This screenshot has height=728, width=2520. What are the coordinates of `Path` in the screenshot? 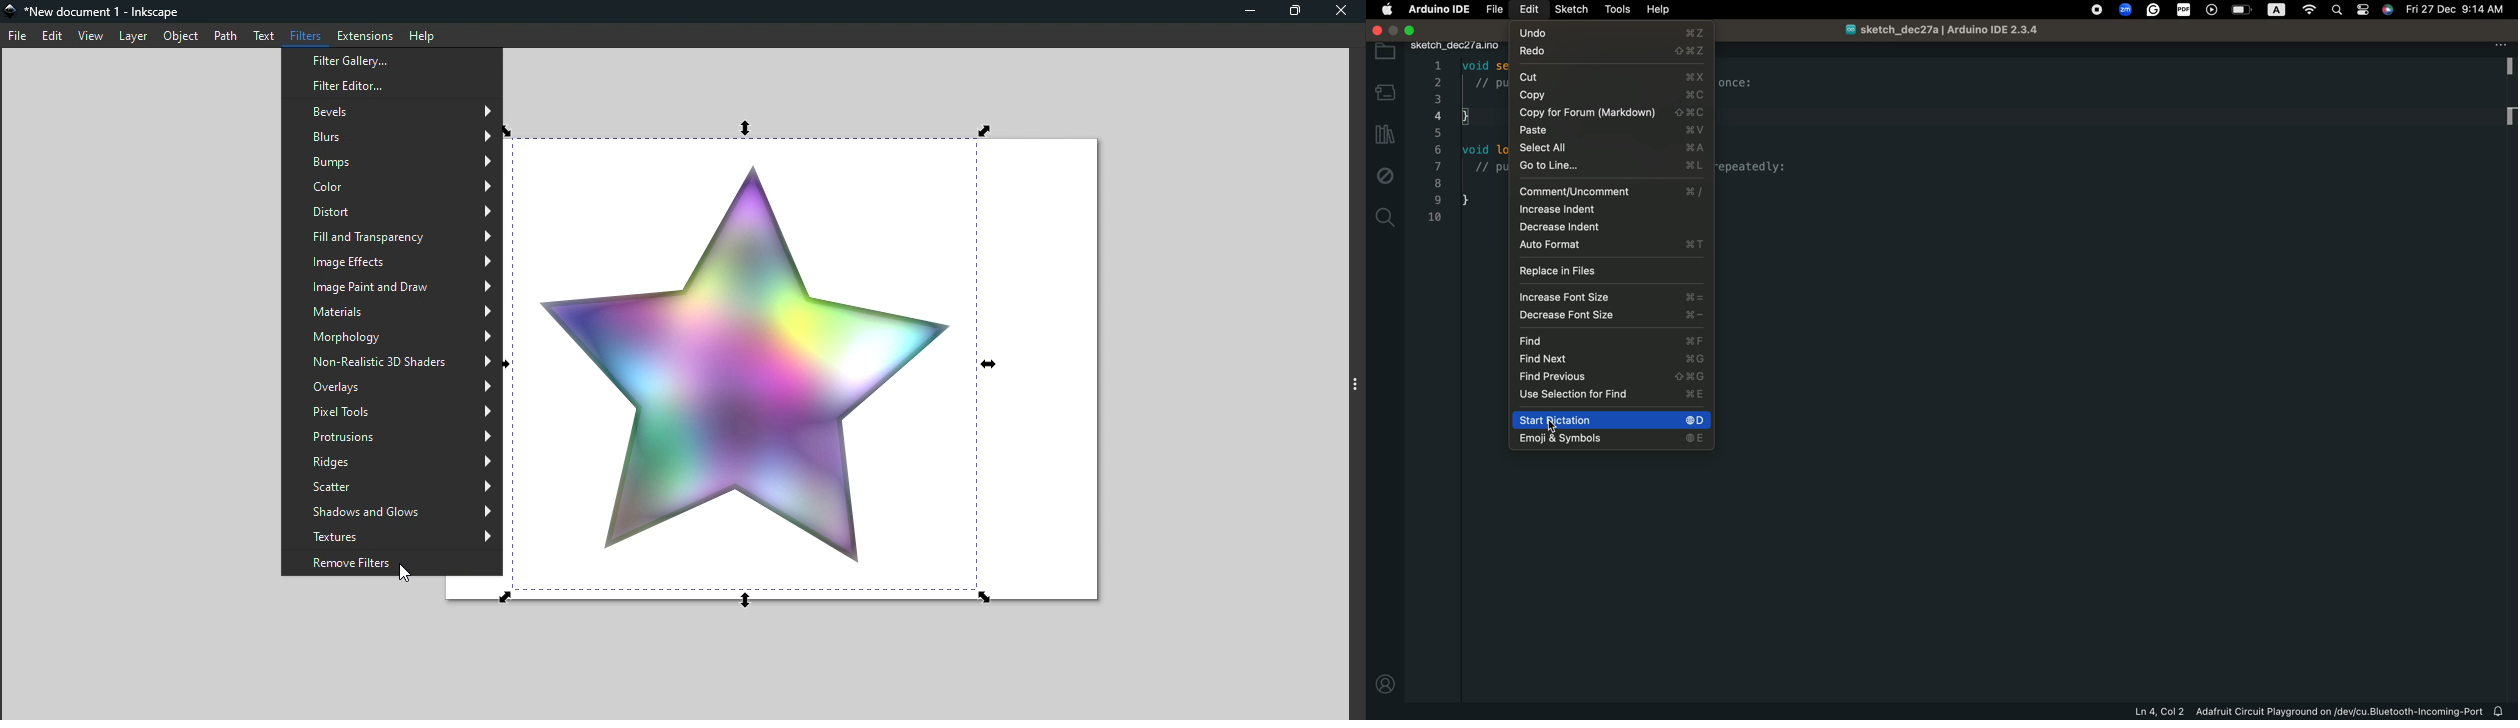 It's located at (224, 36).